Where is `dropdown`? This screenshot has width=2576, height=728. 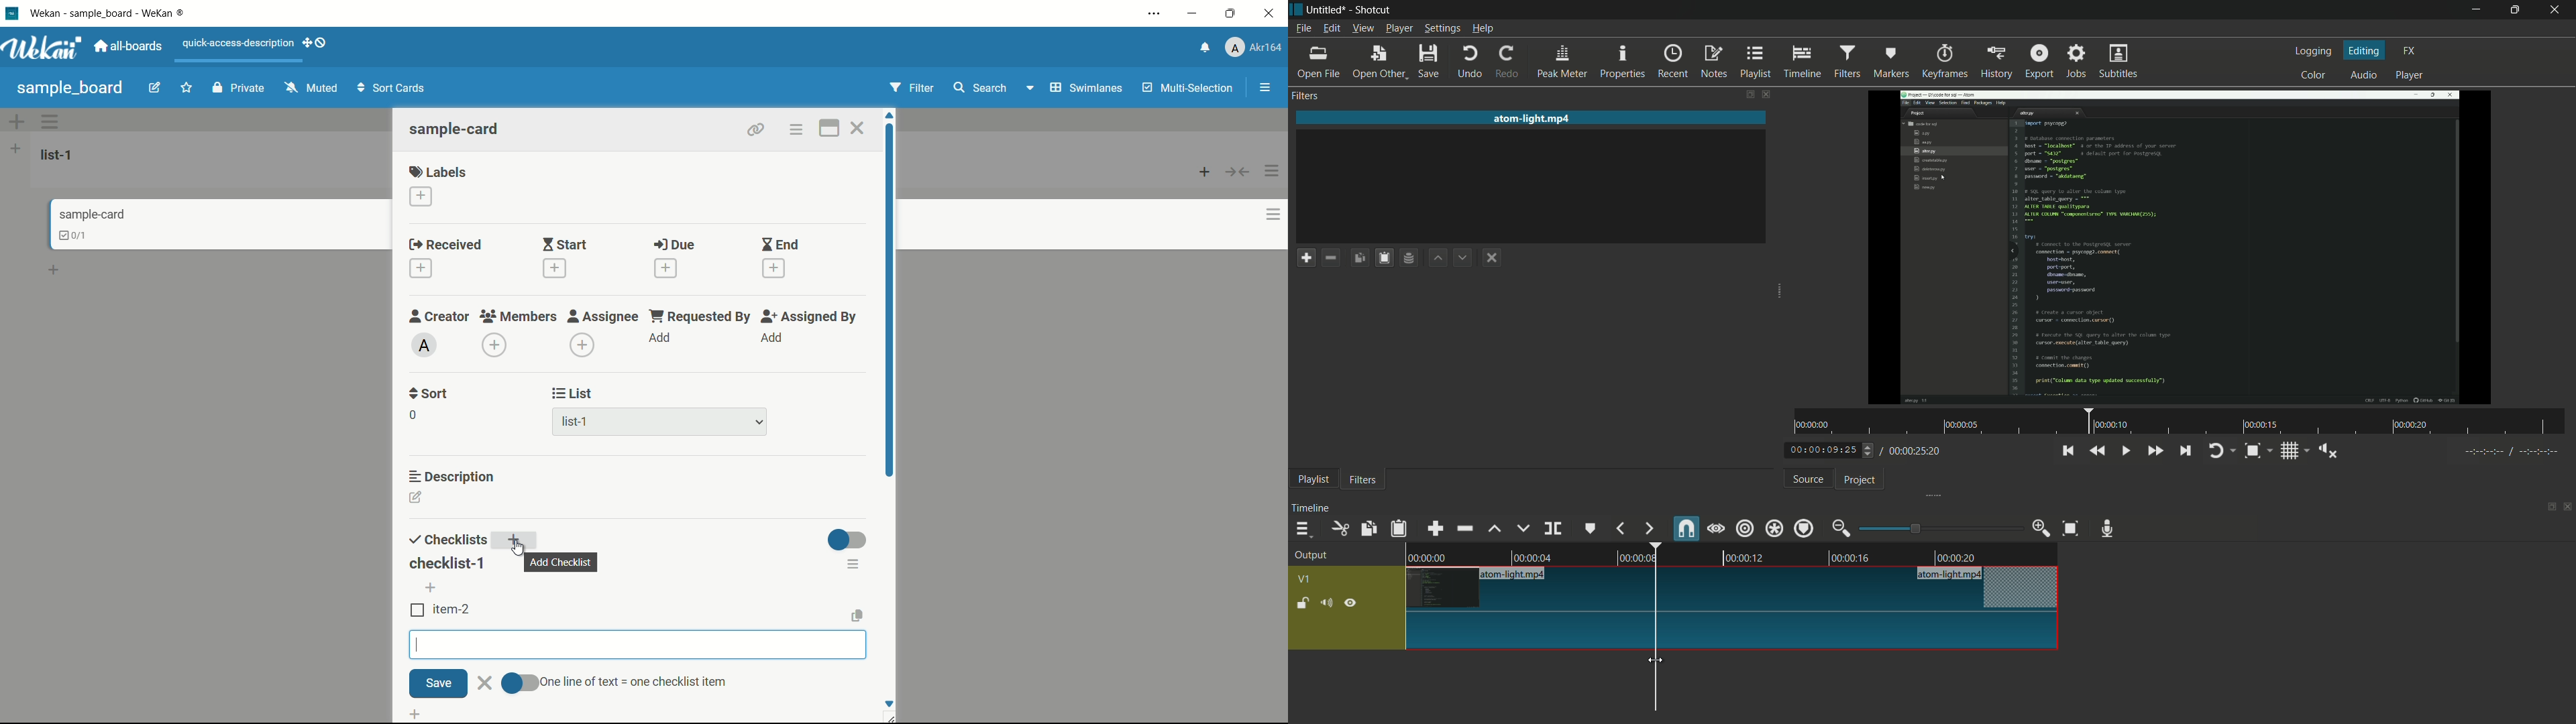
dropdown is located at coordinates (759, 423).